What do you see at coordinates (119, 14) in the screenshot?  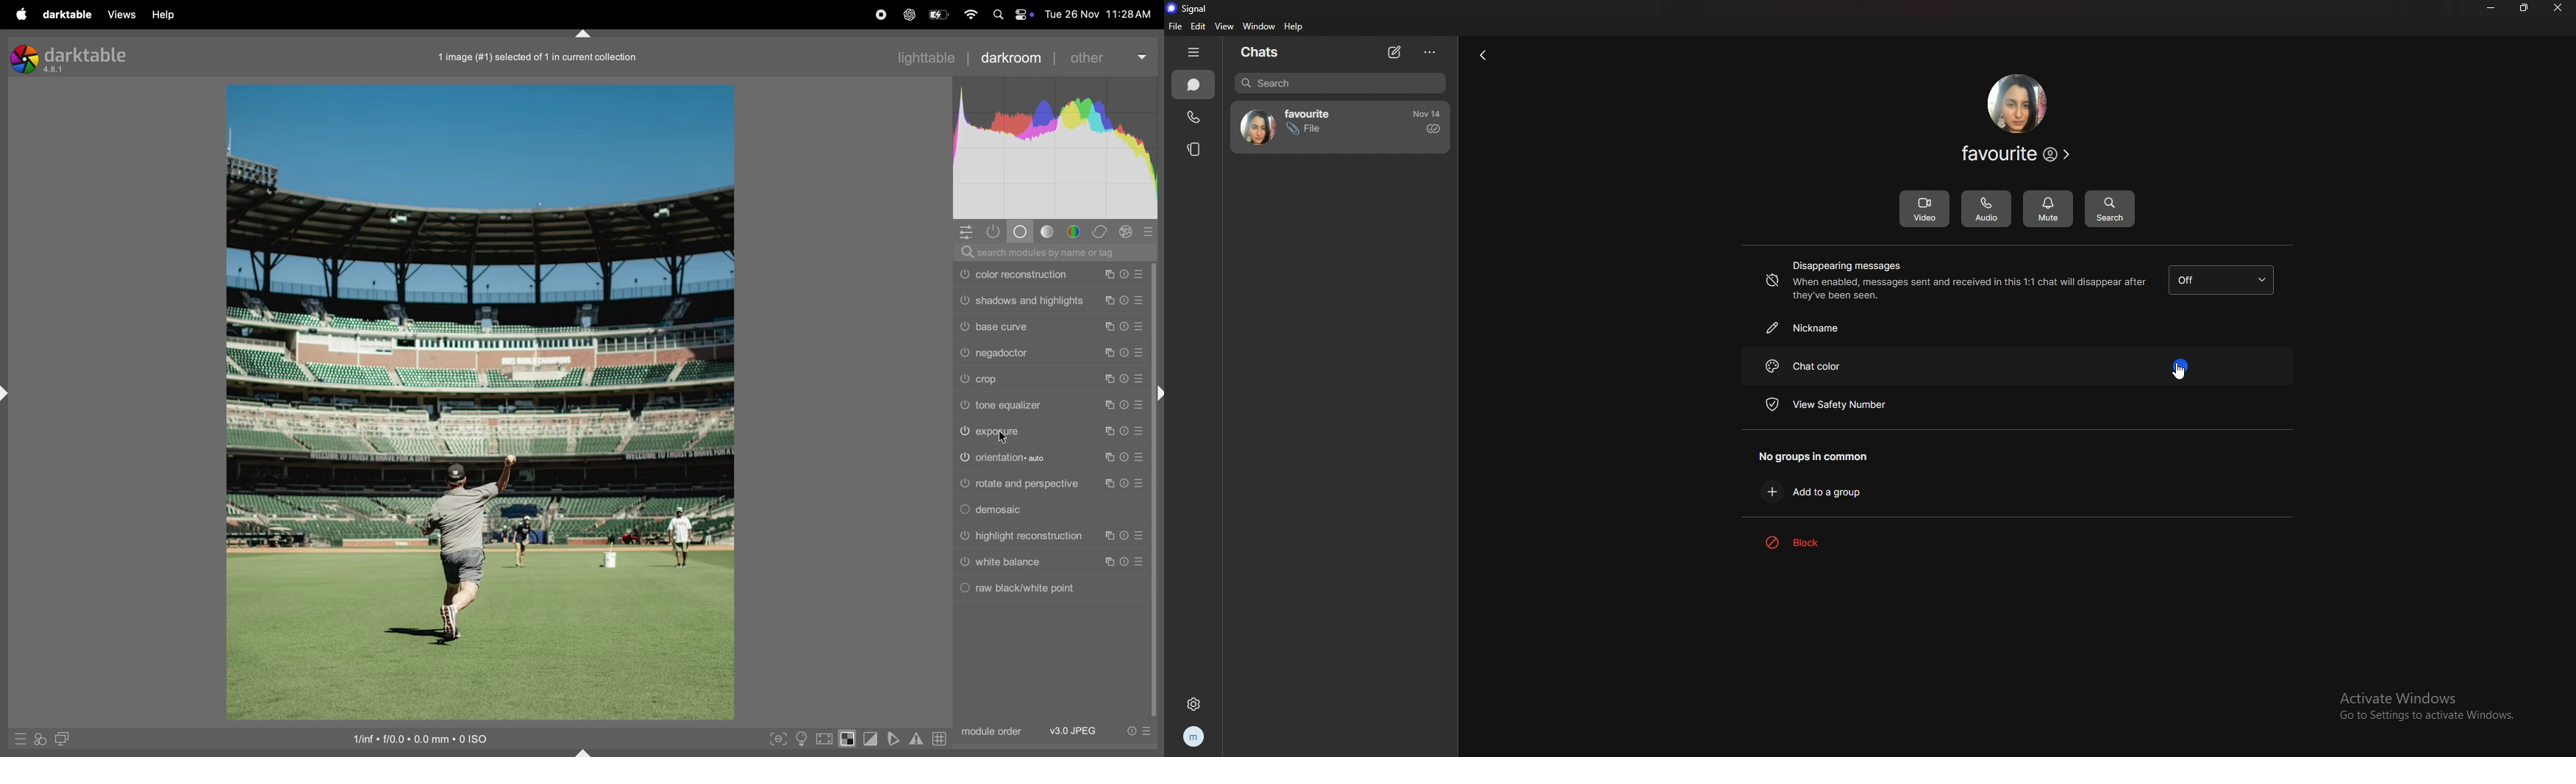 I see `views` at bounding box center [119, 14].